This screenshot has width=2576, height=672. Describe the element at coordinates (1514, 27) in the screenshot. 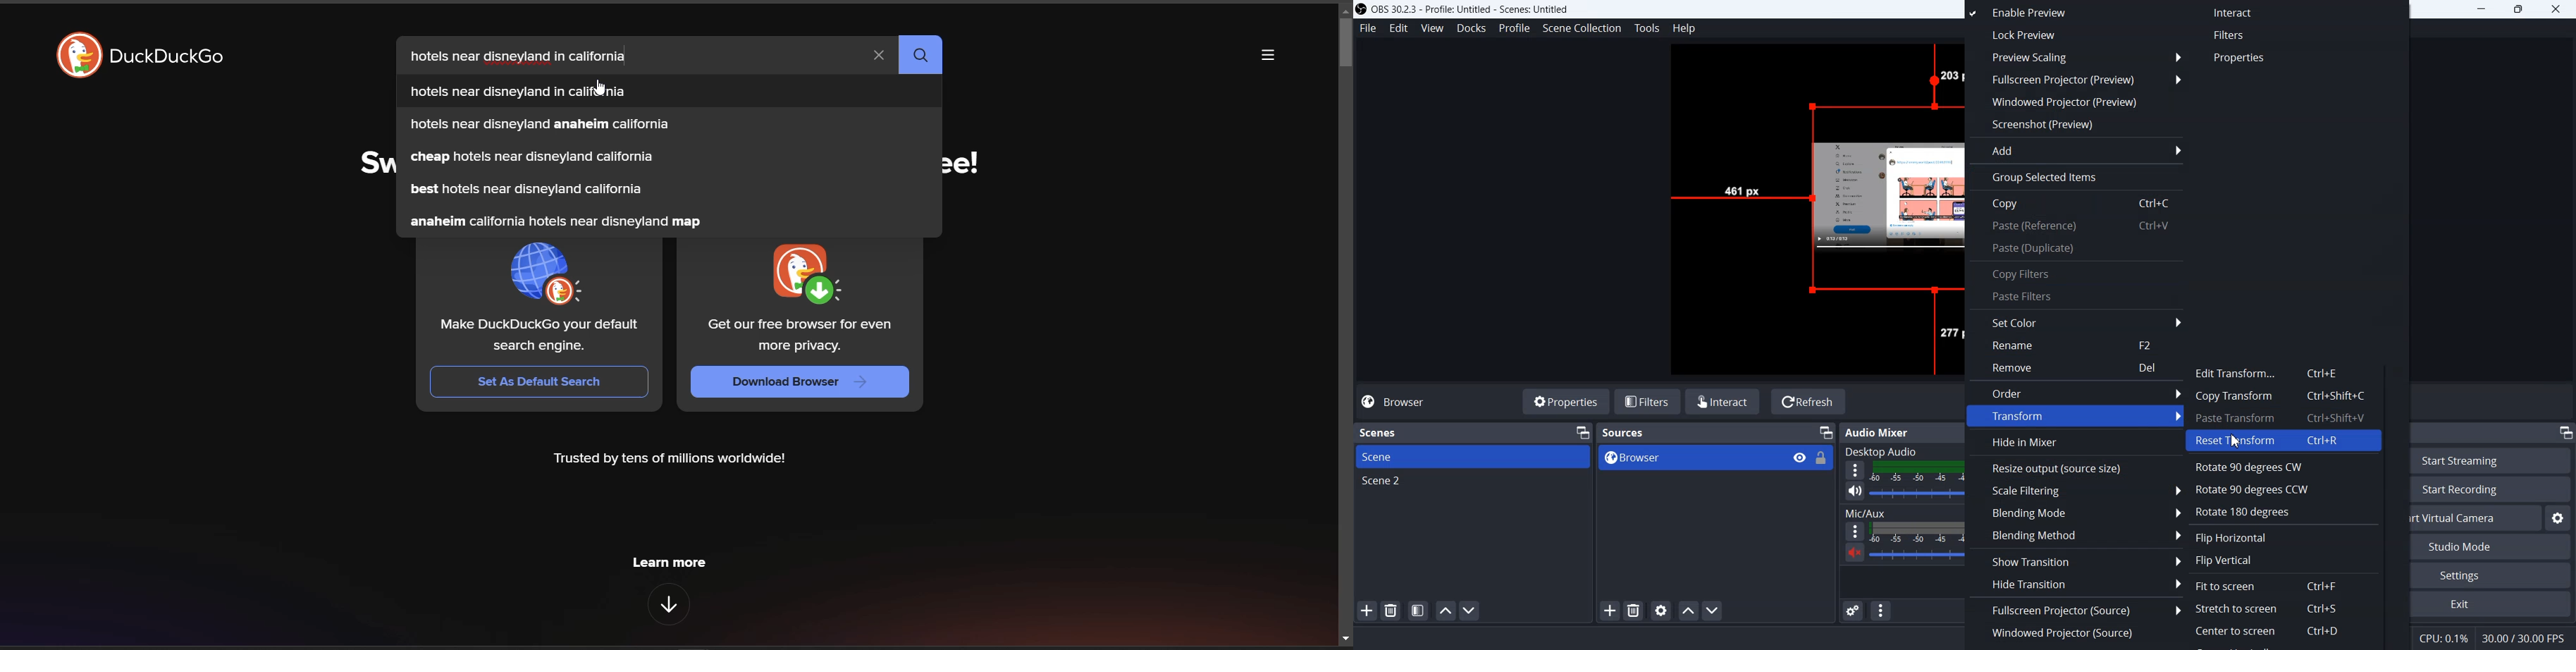

I see `Profile` at that location.